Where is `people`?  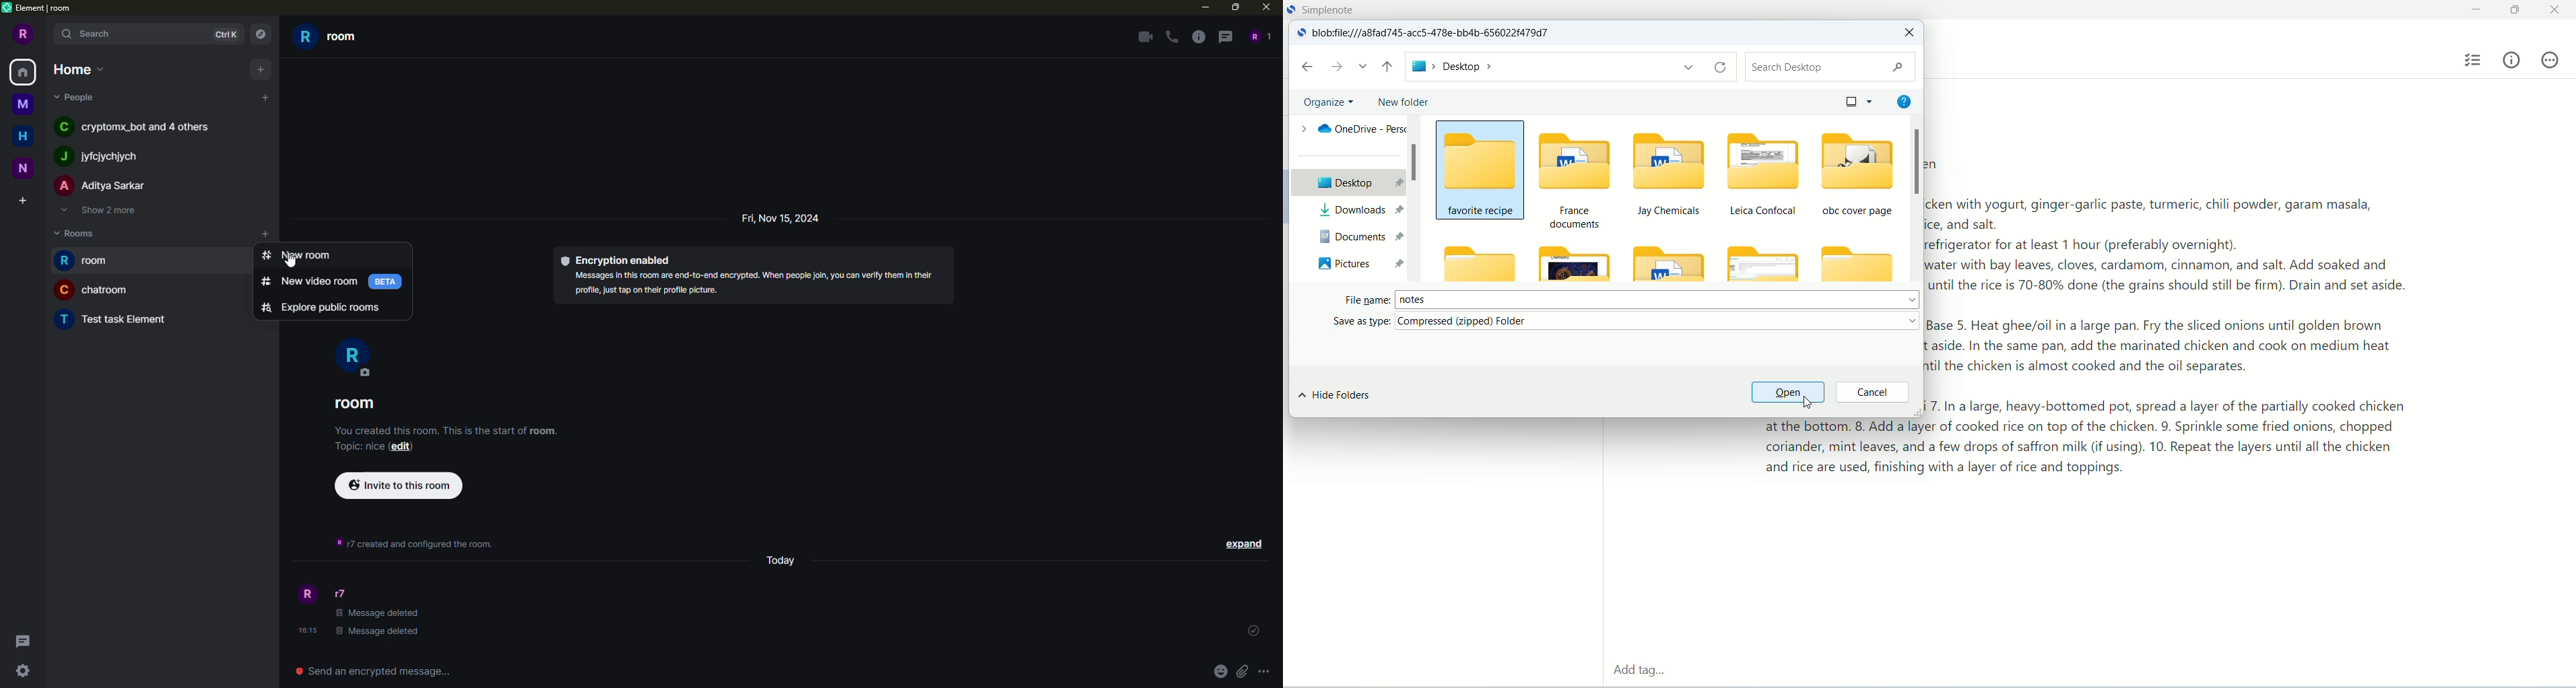 people is located at coordinates (343, 594).